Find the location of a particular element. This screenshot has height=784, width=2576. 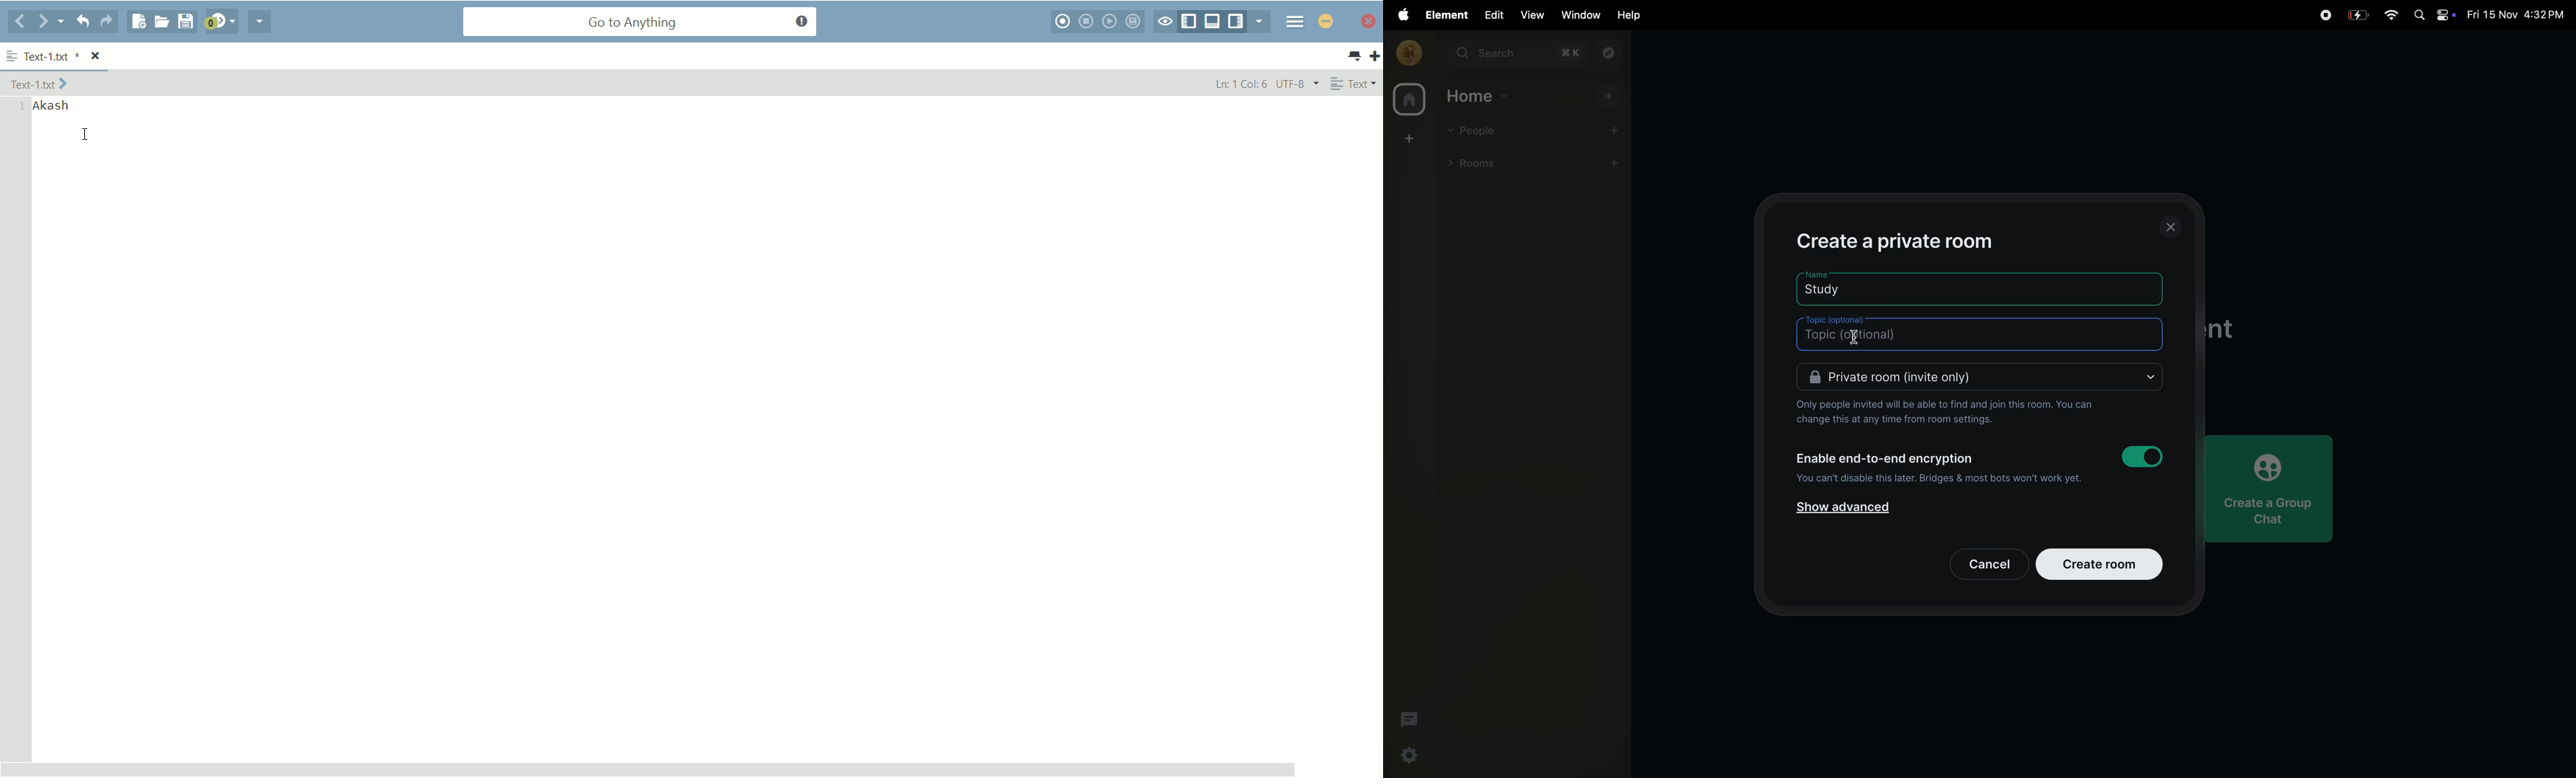

cursor is located at coordinates (1856, 343).